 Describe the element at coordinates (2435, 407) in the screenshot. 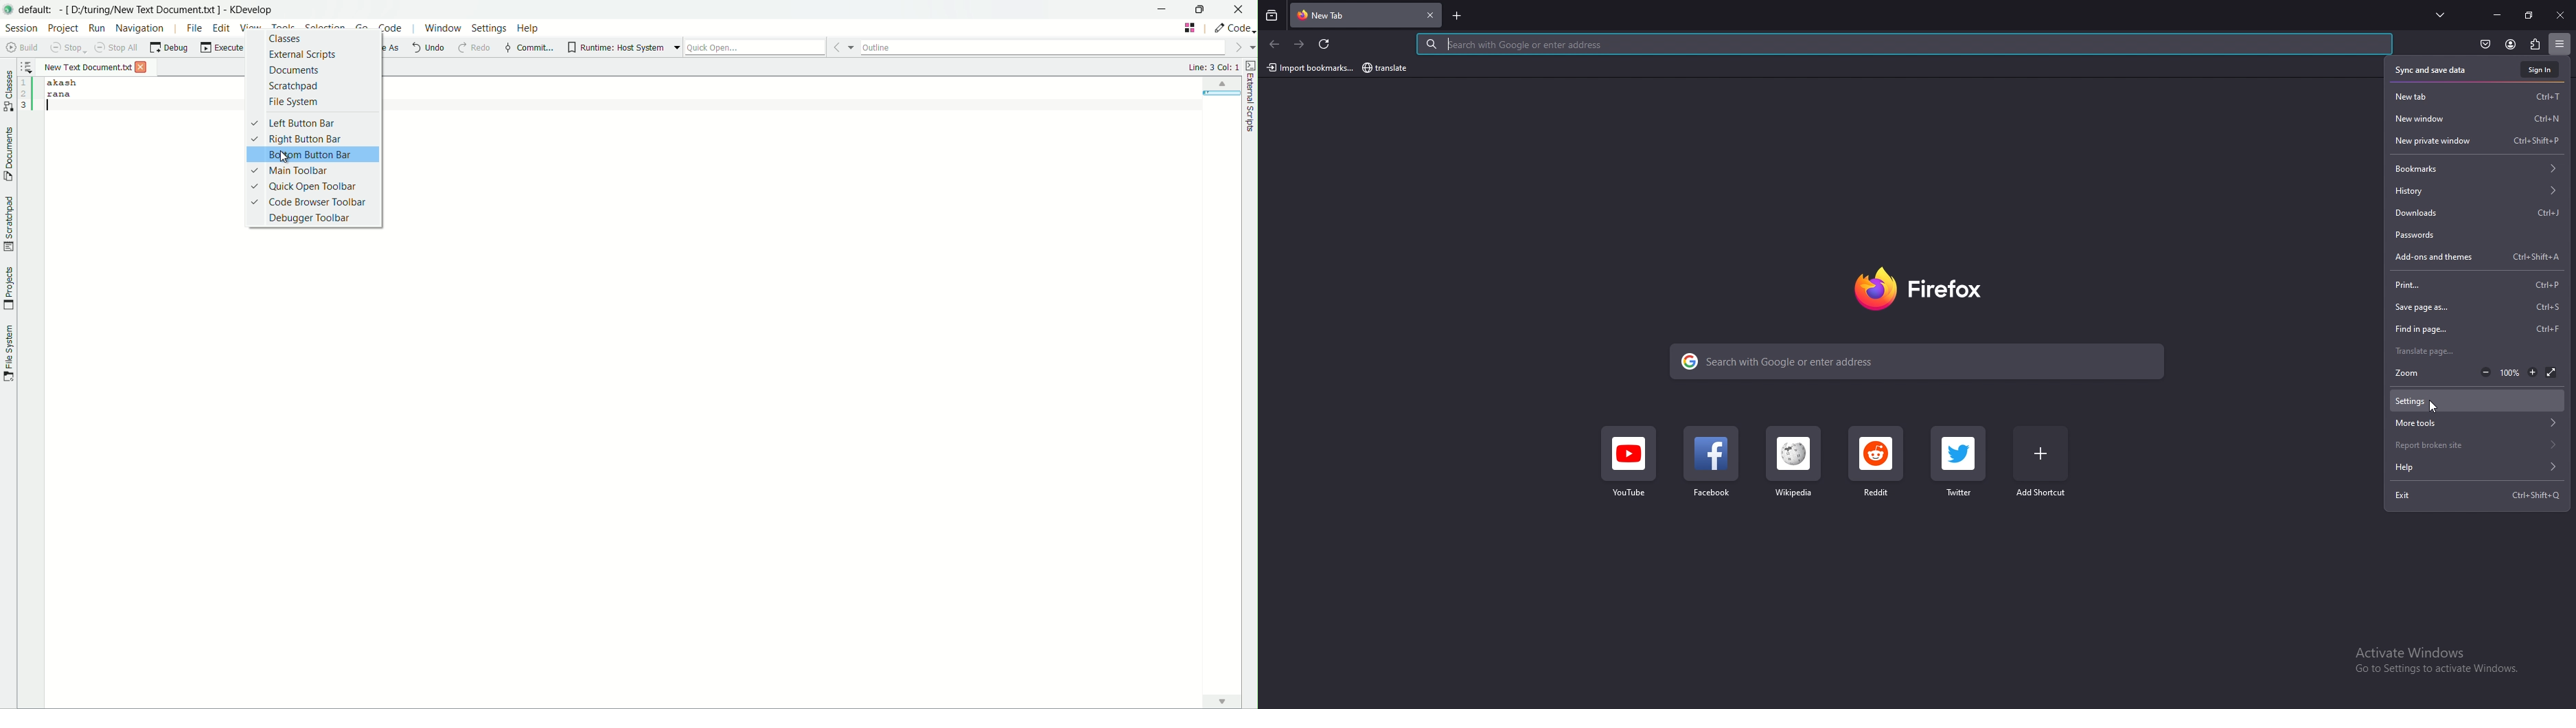

I see `cursor` at that location.